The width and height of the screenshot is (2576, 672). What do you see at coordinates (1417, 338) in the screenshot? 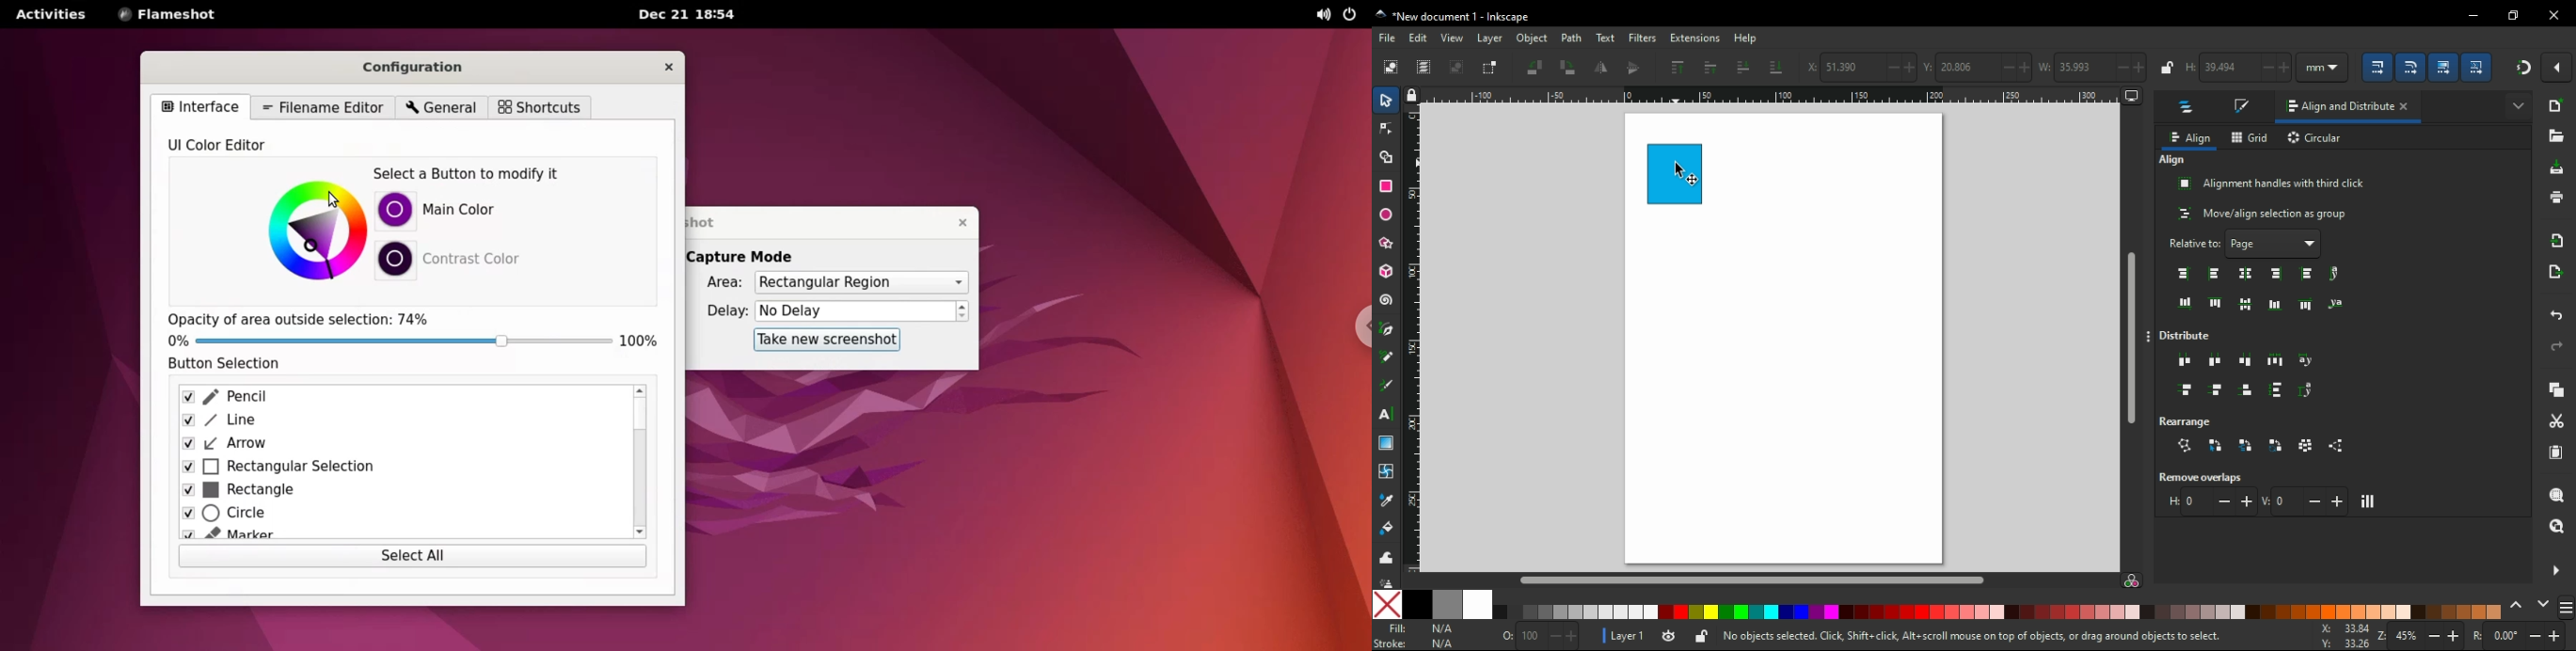
I see `vertical ruler` at bounding box center [1417, 338].